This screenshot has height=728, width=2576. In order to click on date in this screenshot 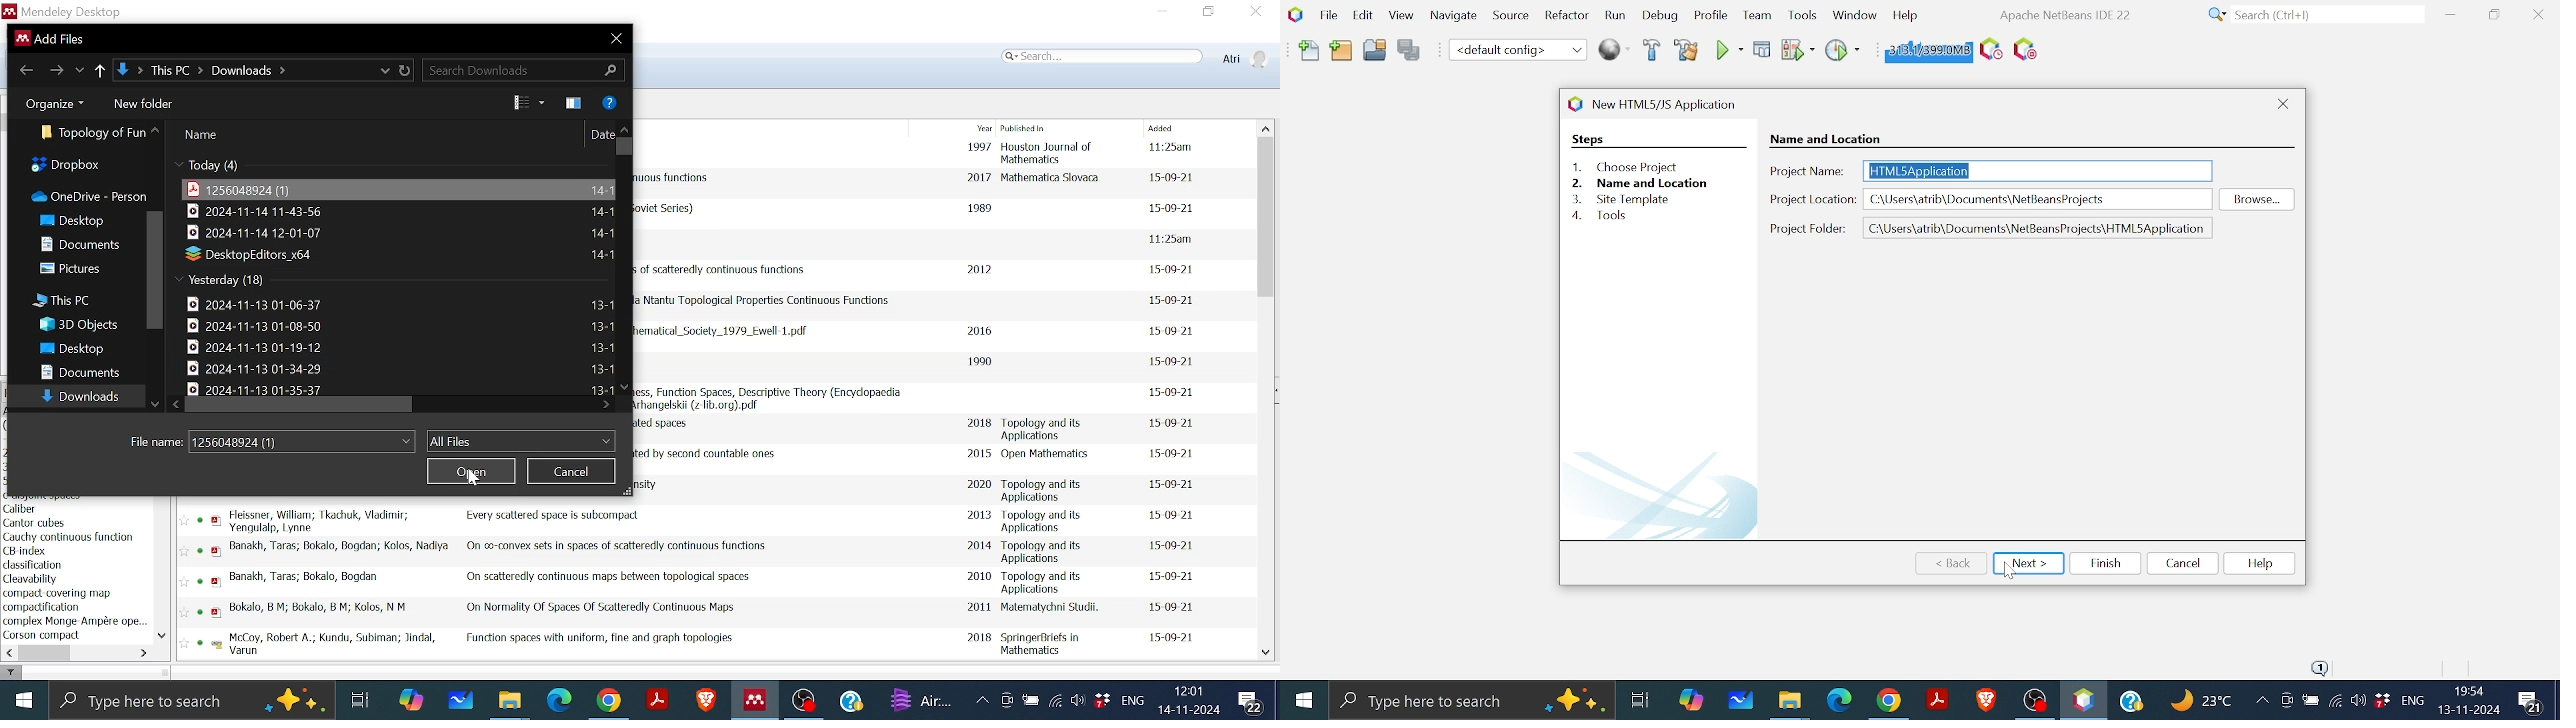, I will do `click(1169, 300)`.